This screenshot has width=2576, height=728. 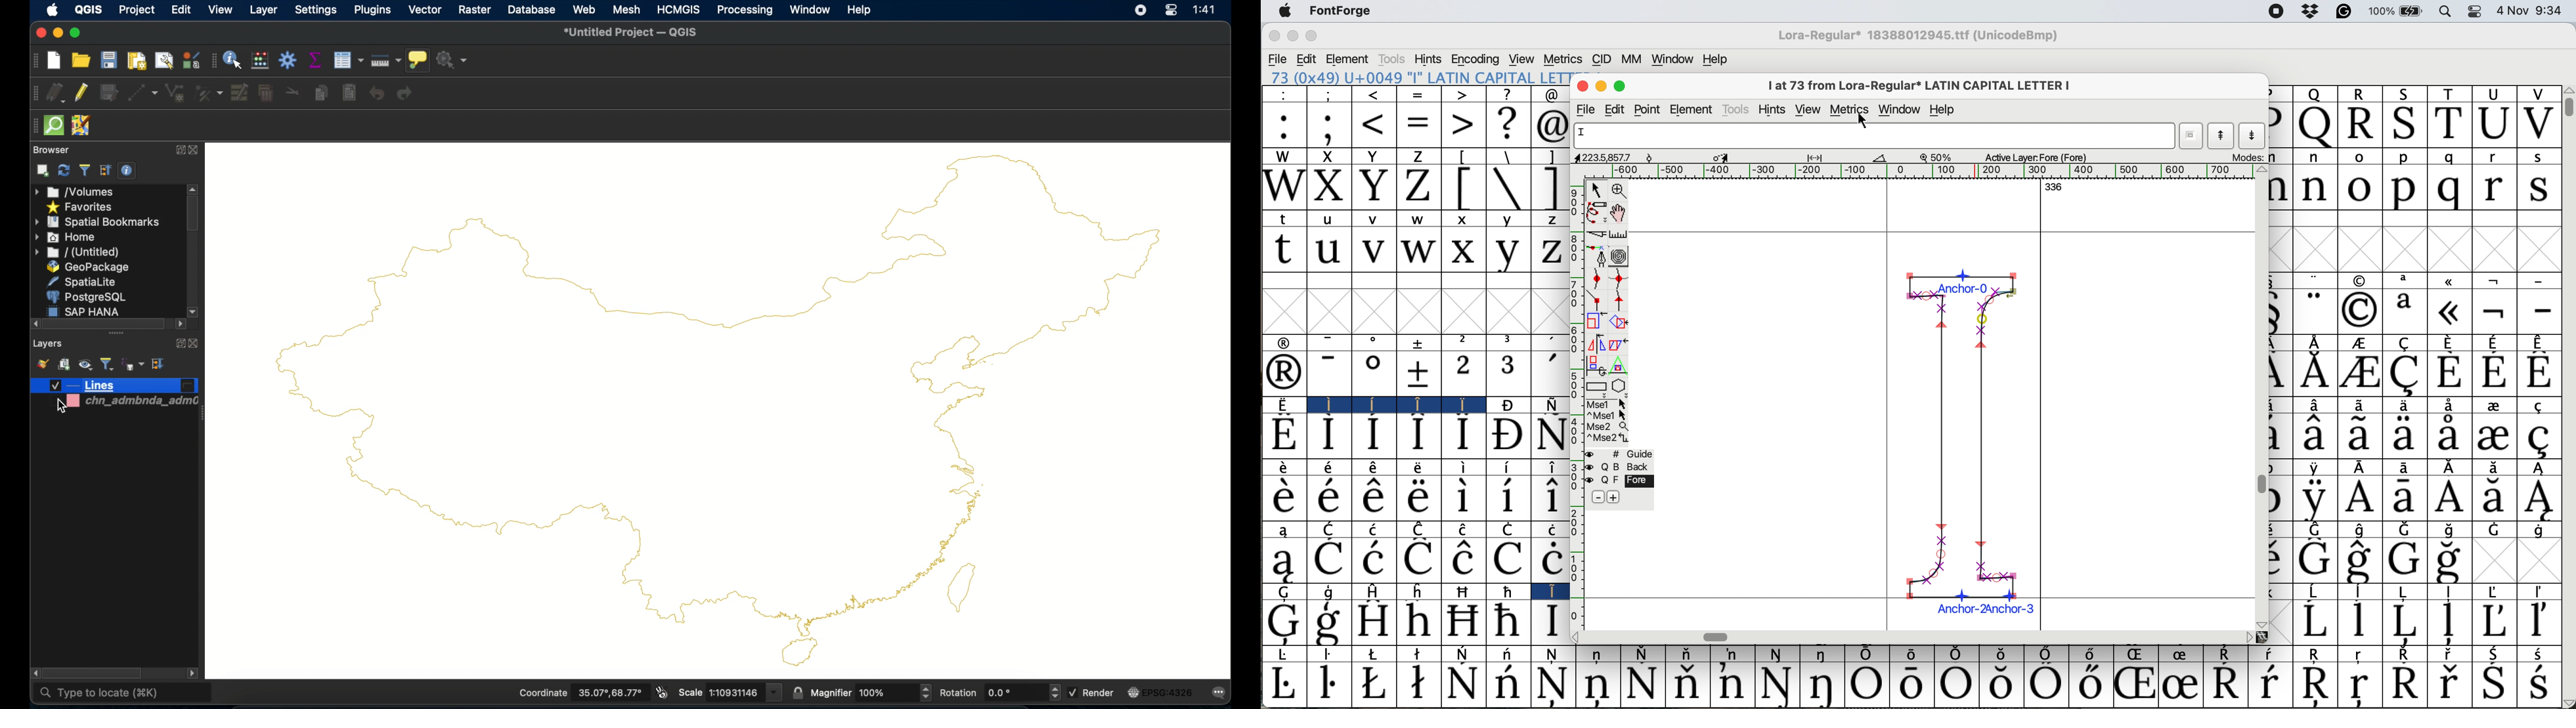 What do you see at coordinates (178, 343) in the screenshot?
I see `expand` at bounding box center [178, 343].